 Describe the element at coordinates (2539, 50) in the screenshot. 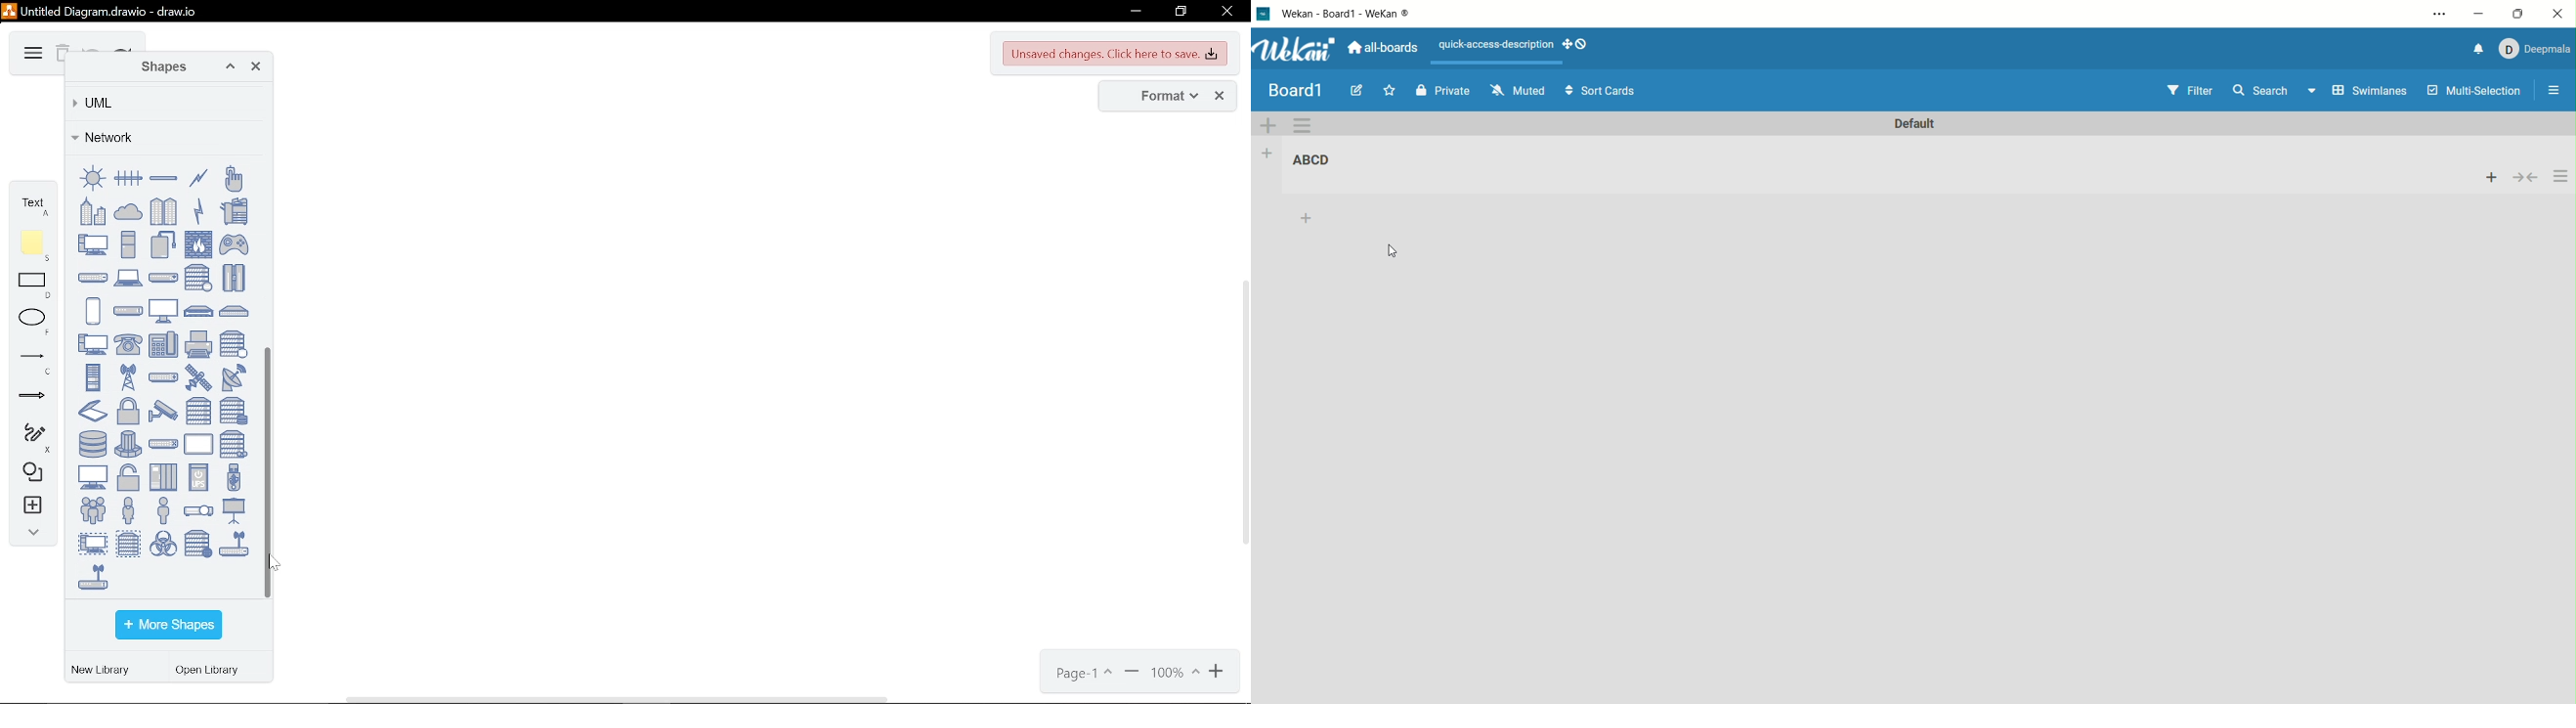

I see `account` at that location.